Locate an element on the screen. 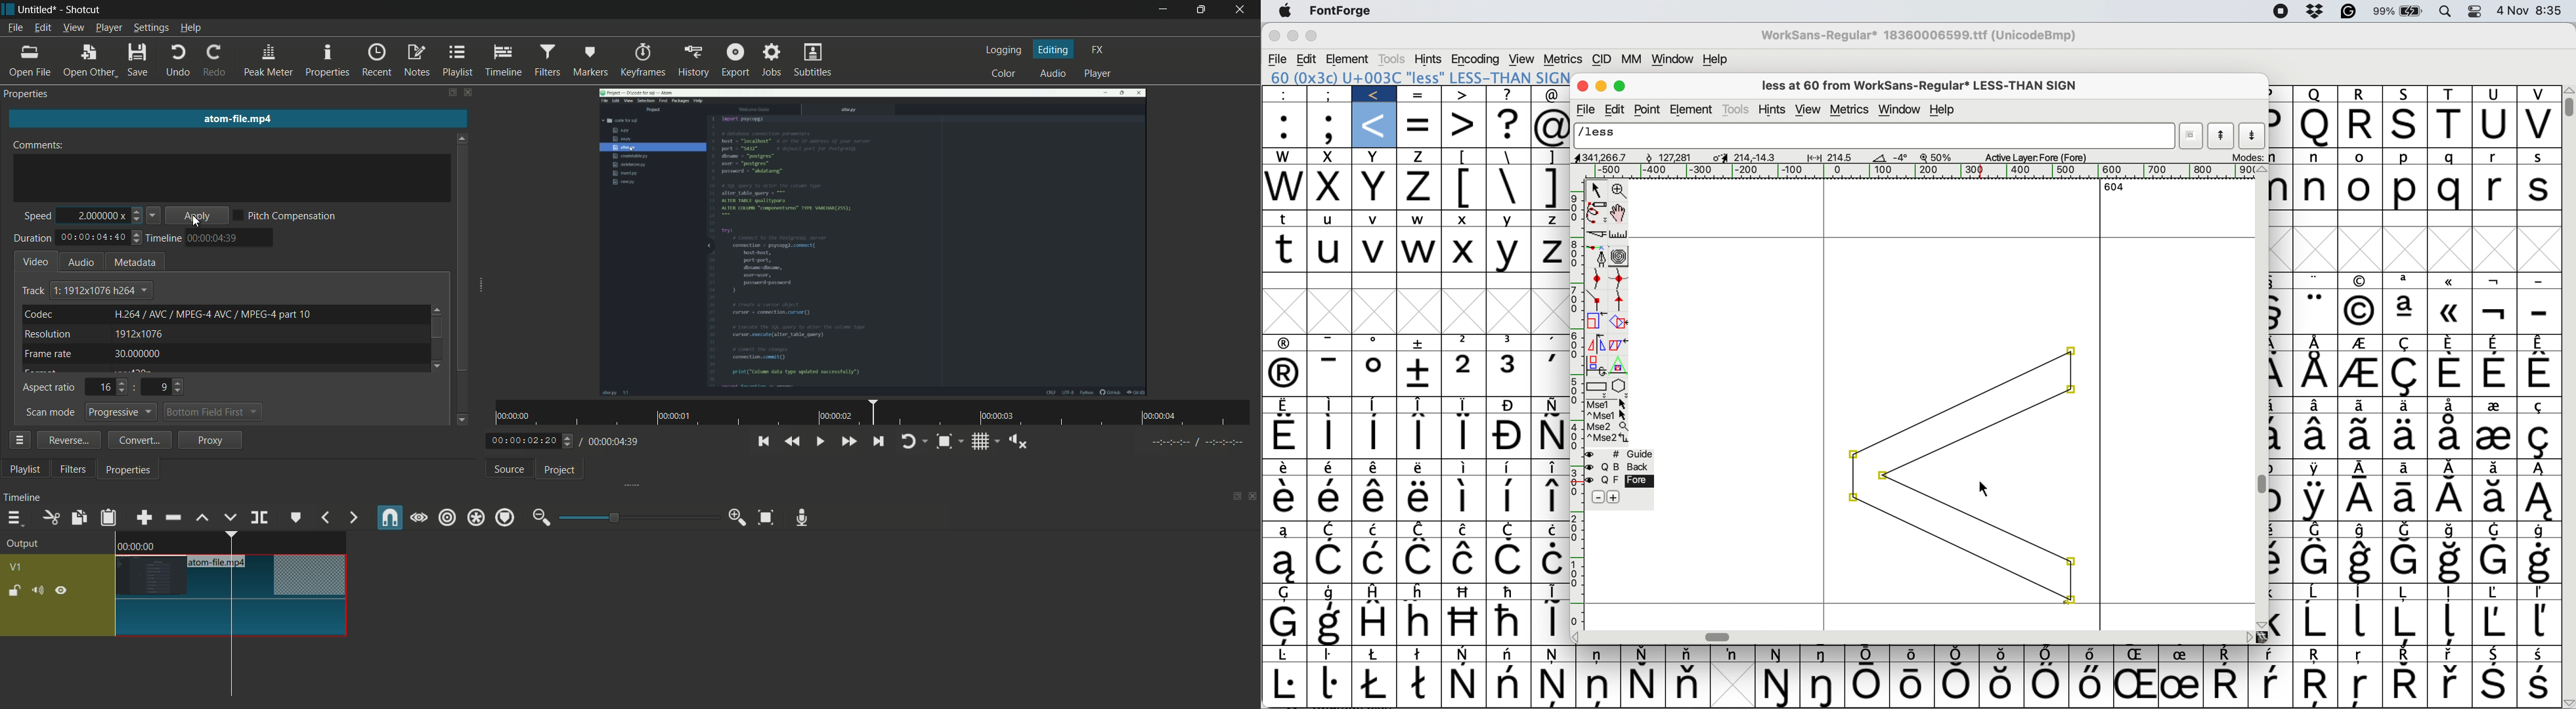 This screenshot has height=728, width=2576. window is located at coordinates (1900, 110).